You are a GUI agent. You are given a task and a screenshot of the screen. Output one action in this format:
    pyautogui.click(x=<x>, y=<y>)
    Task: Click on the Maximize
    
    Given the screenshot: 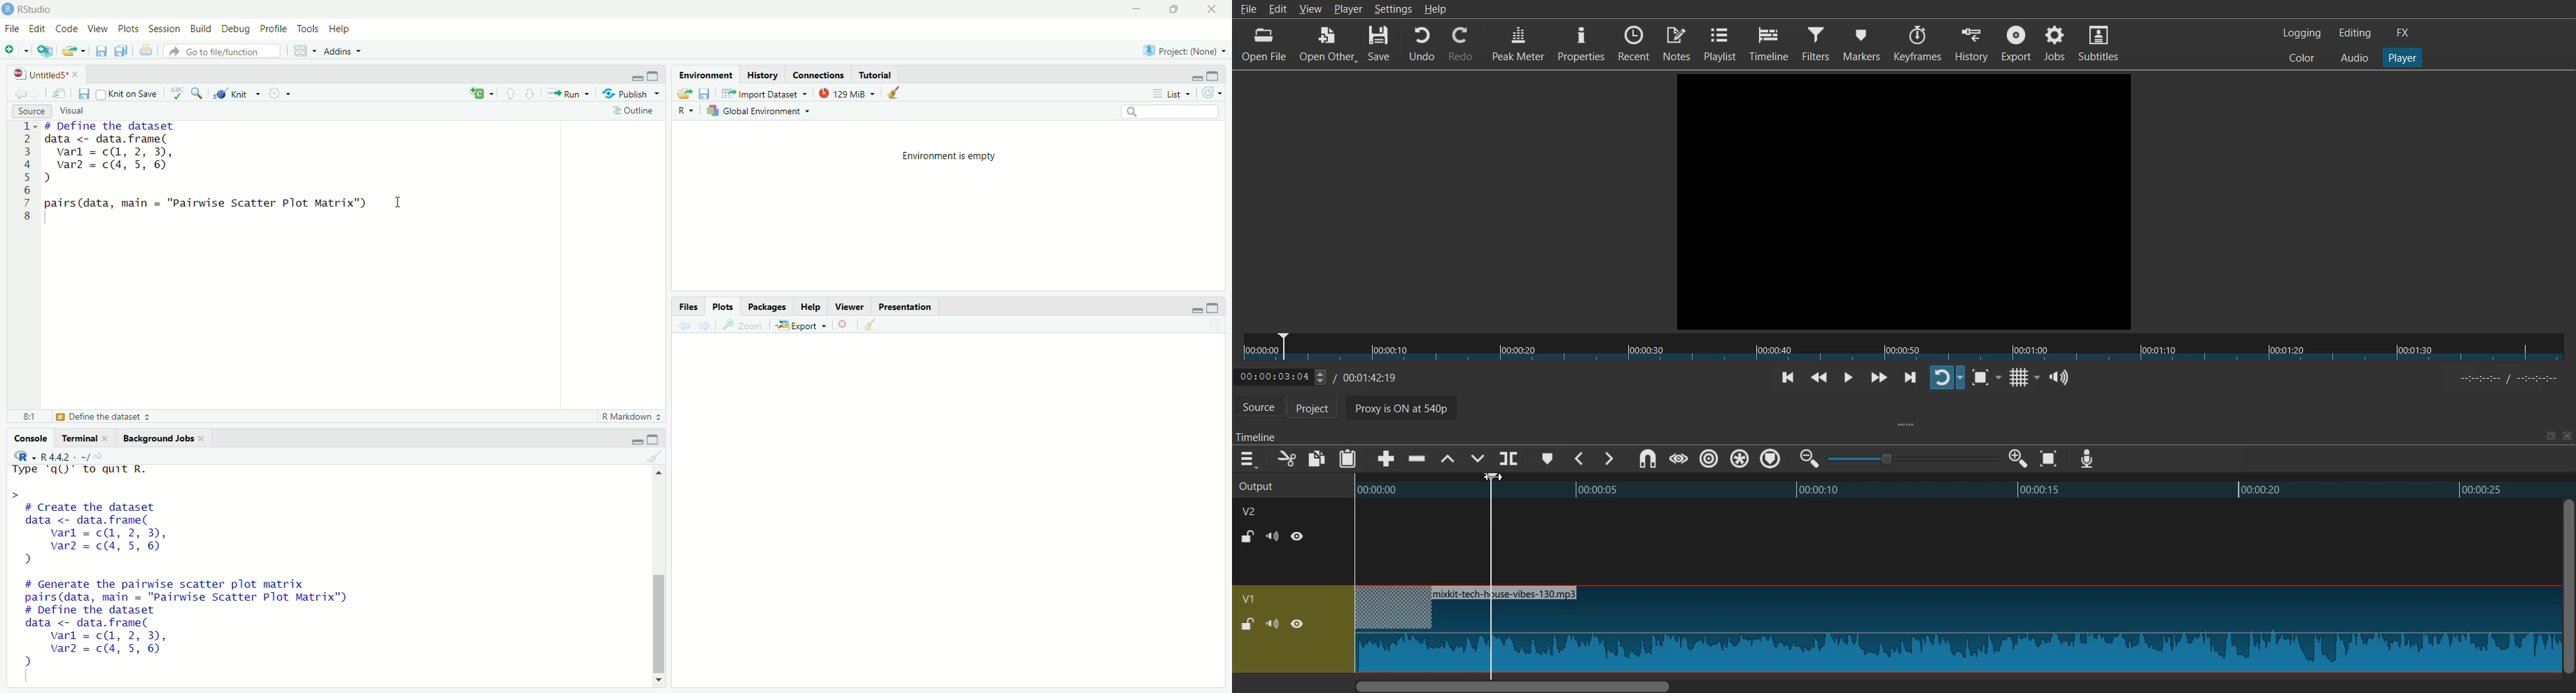 What is the action you would take?
    pyautogui.click(x=1213, y=77)
    